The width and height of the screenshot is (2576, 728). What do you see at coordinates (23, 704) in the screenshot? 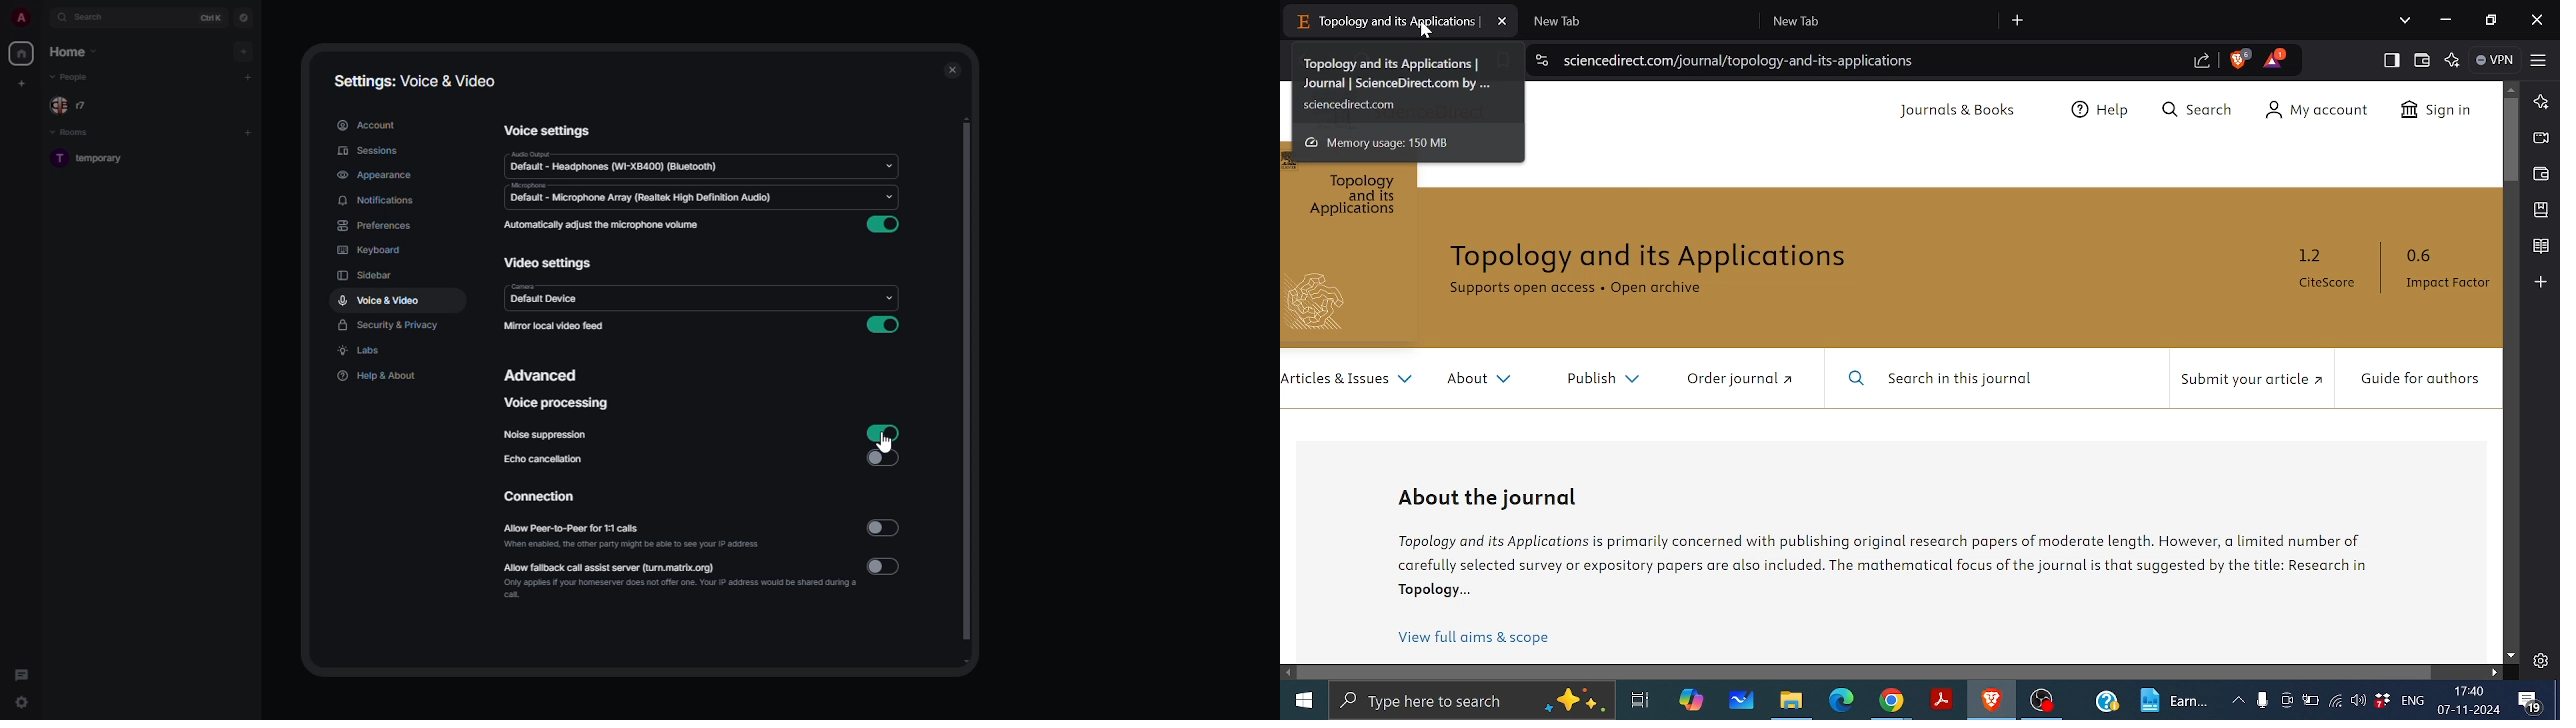
I see `quick settings` at bounding box center [23, 704].